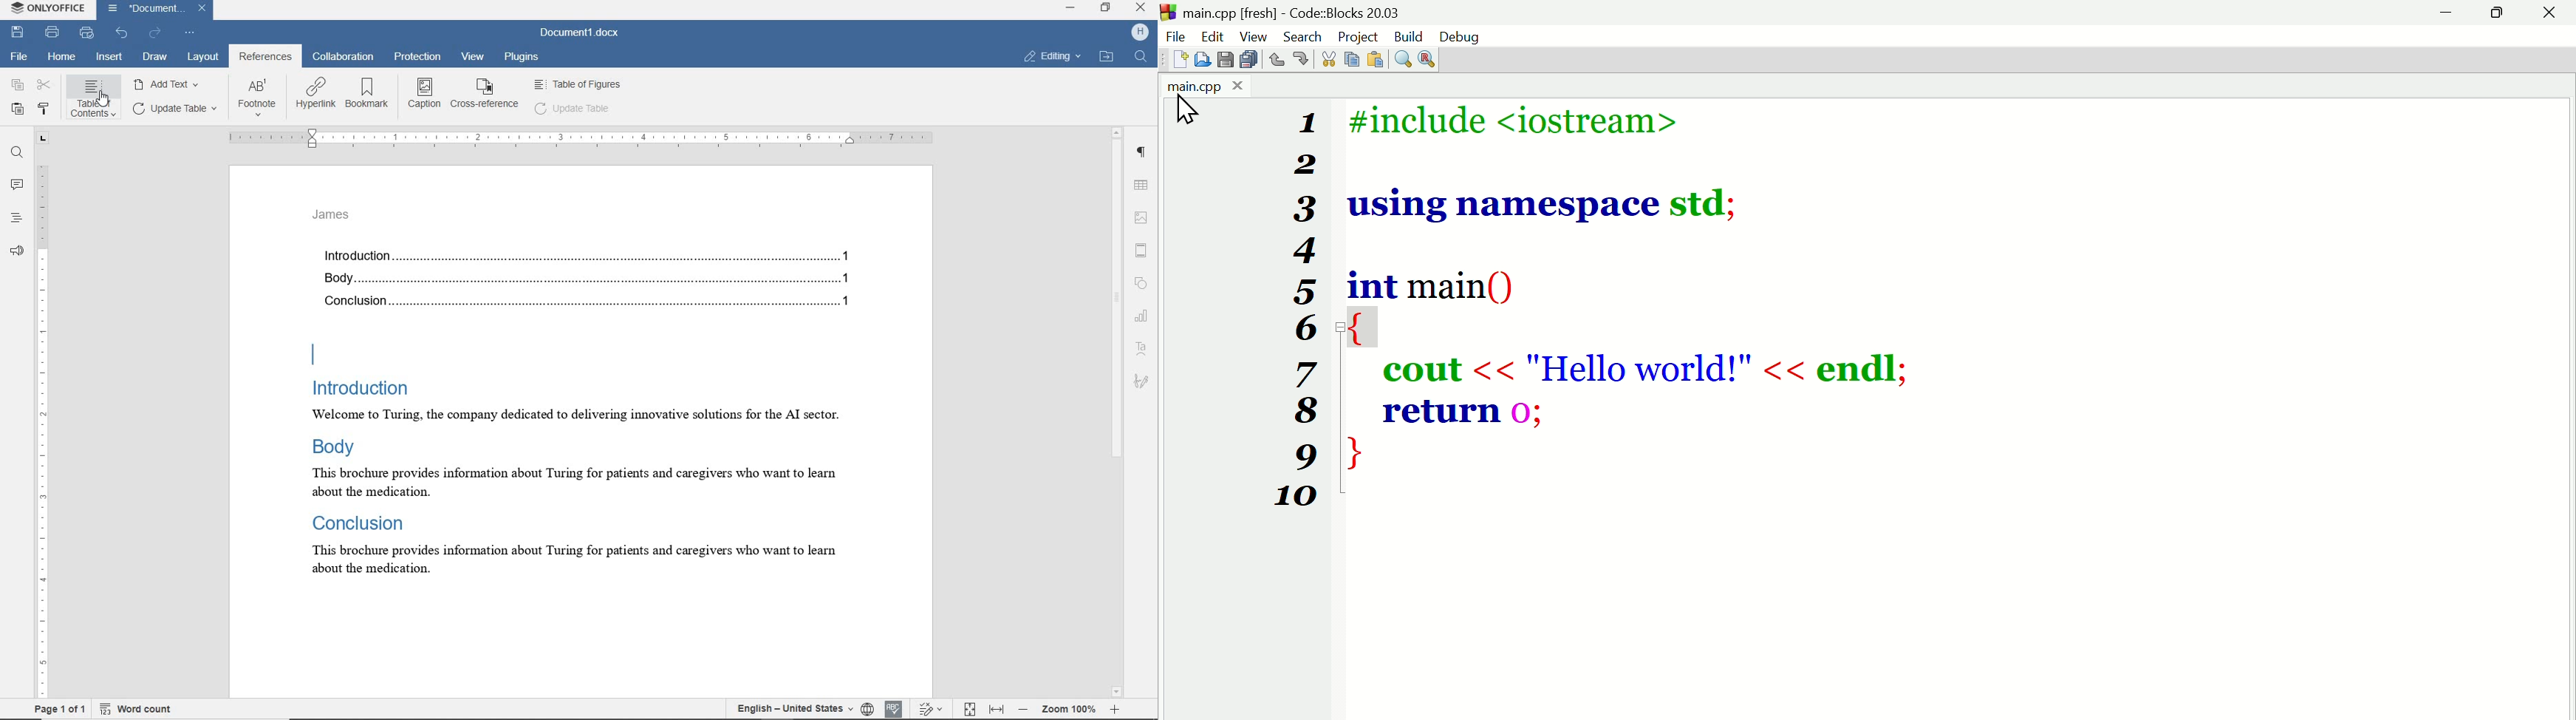  Describe the element at coordinates (1143, 154) in the screenshot. I see `paragraph settings` at that location.